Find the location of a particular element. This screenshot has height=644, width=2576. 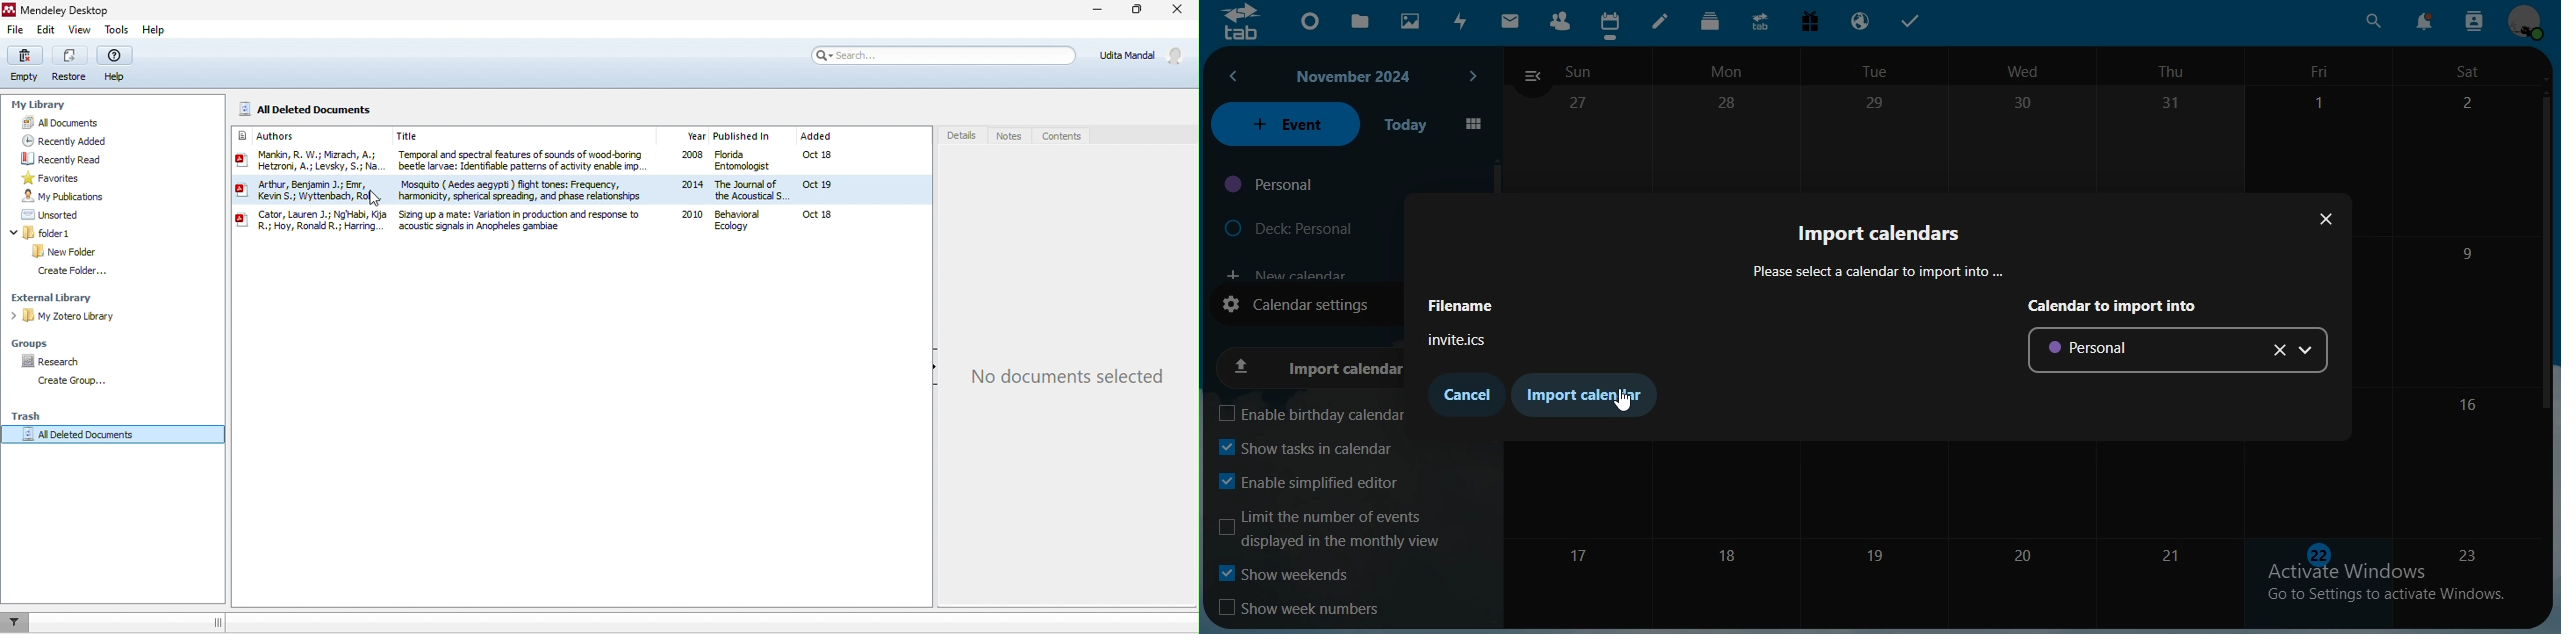

personal is located at coordinates (1271, 185).